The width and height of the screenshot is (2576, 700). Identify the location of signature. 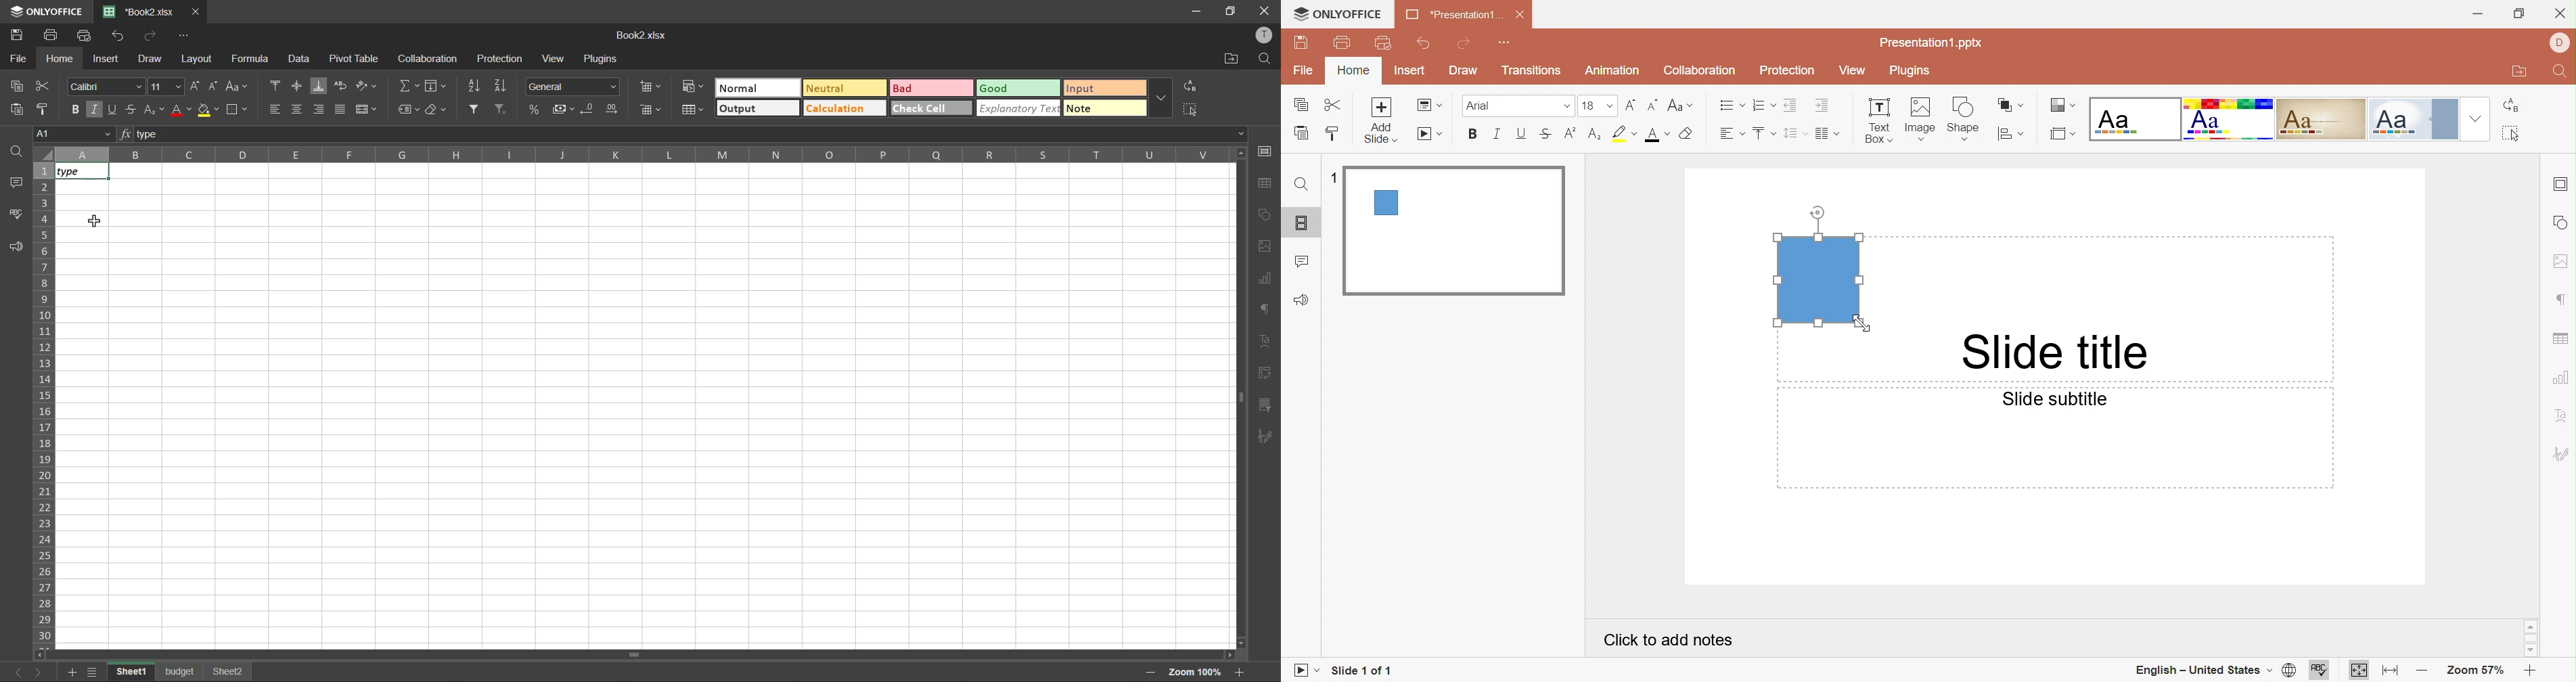
(1267, 439).